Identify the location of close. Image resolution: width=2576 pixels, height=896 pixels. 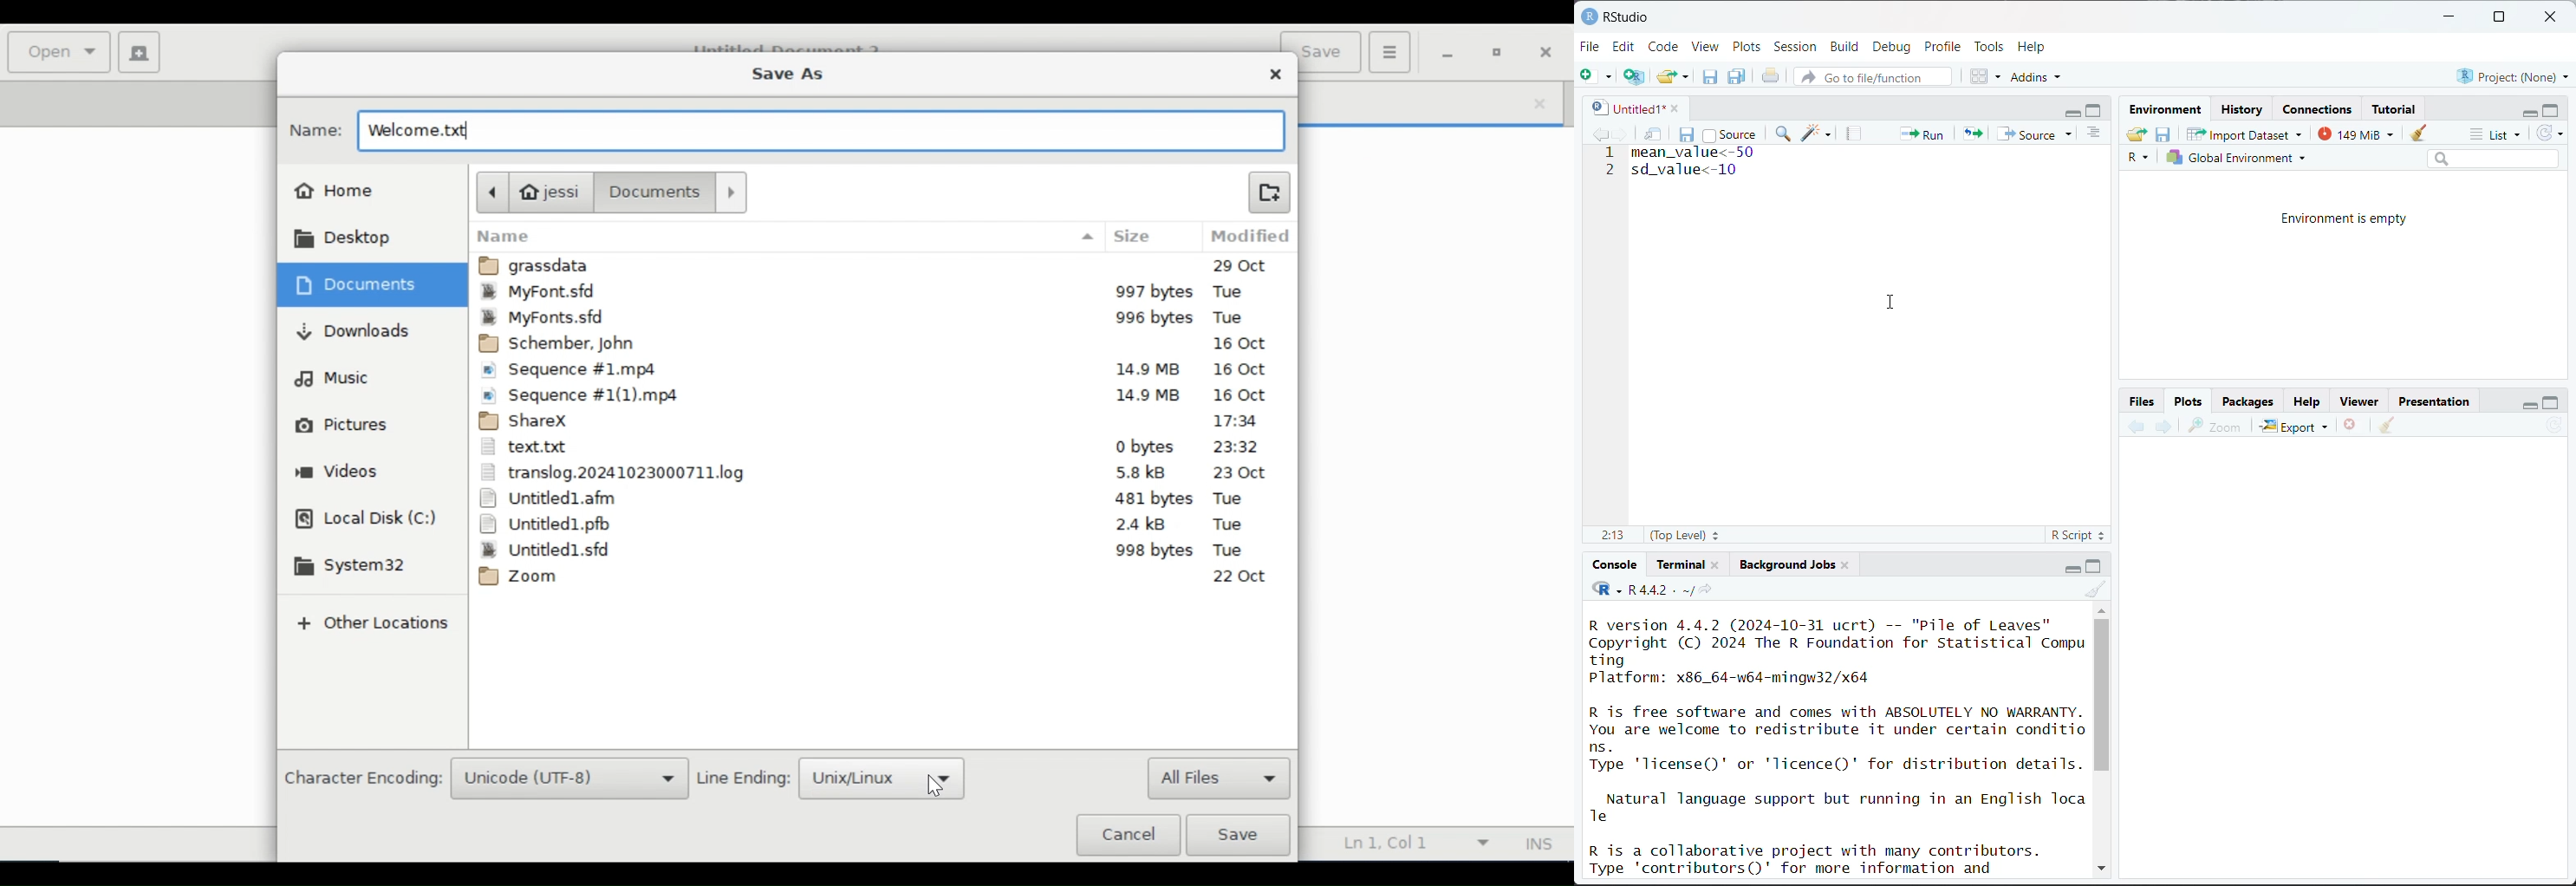
(1845, 564).